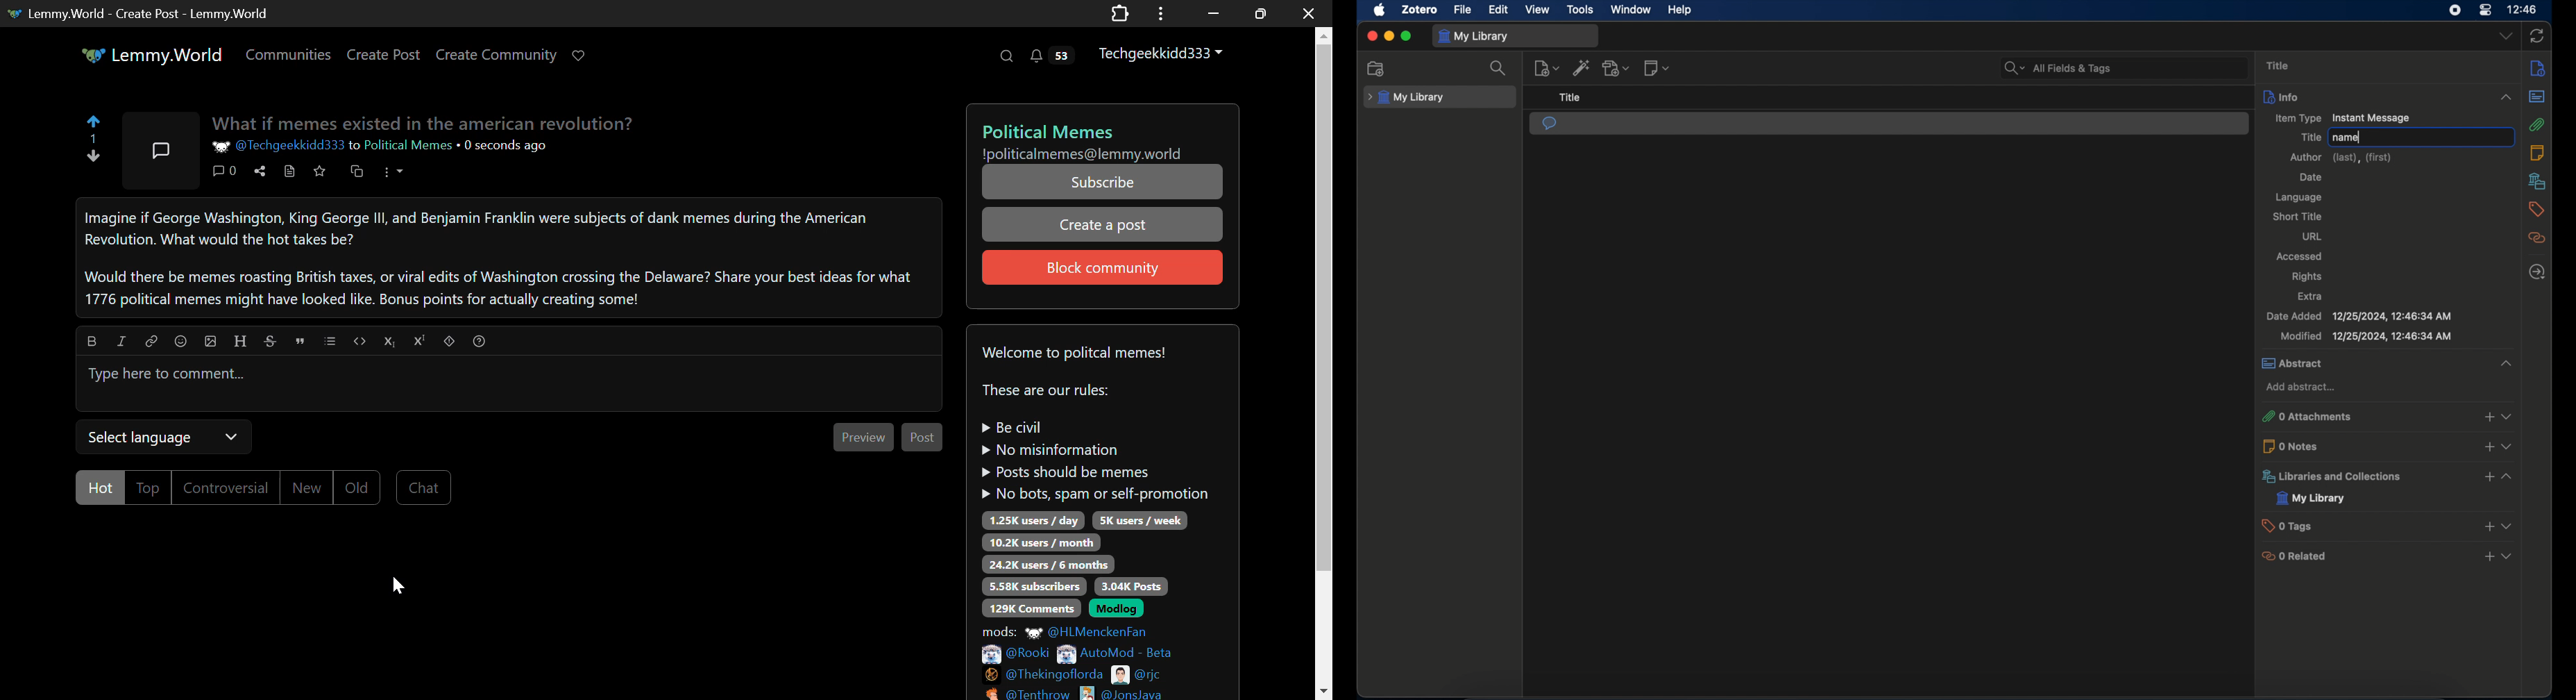 The width and height of the screenshot is (2576, 700). Describe the element at coordinates (2307, 277) in the screenshot. I see `rights` at that location.